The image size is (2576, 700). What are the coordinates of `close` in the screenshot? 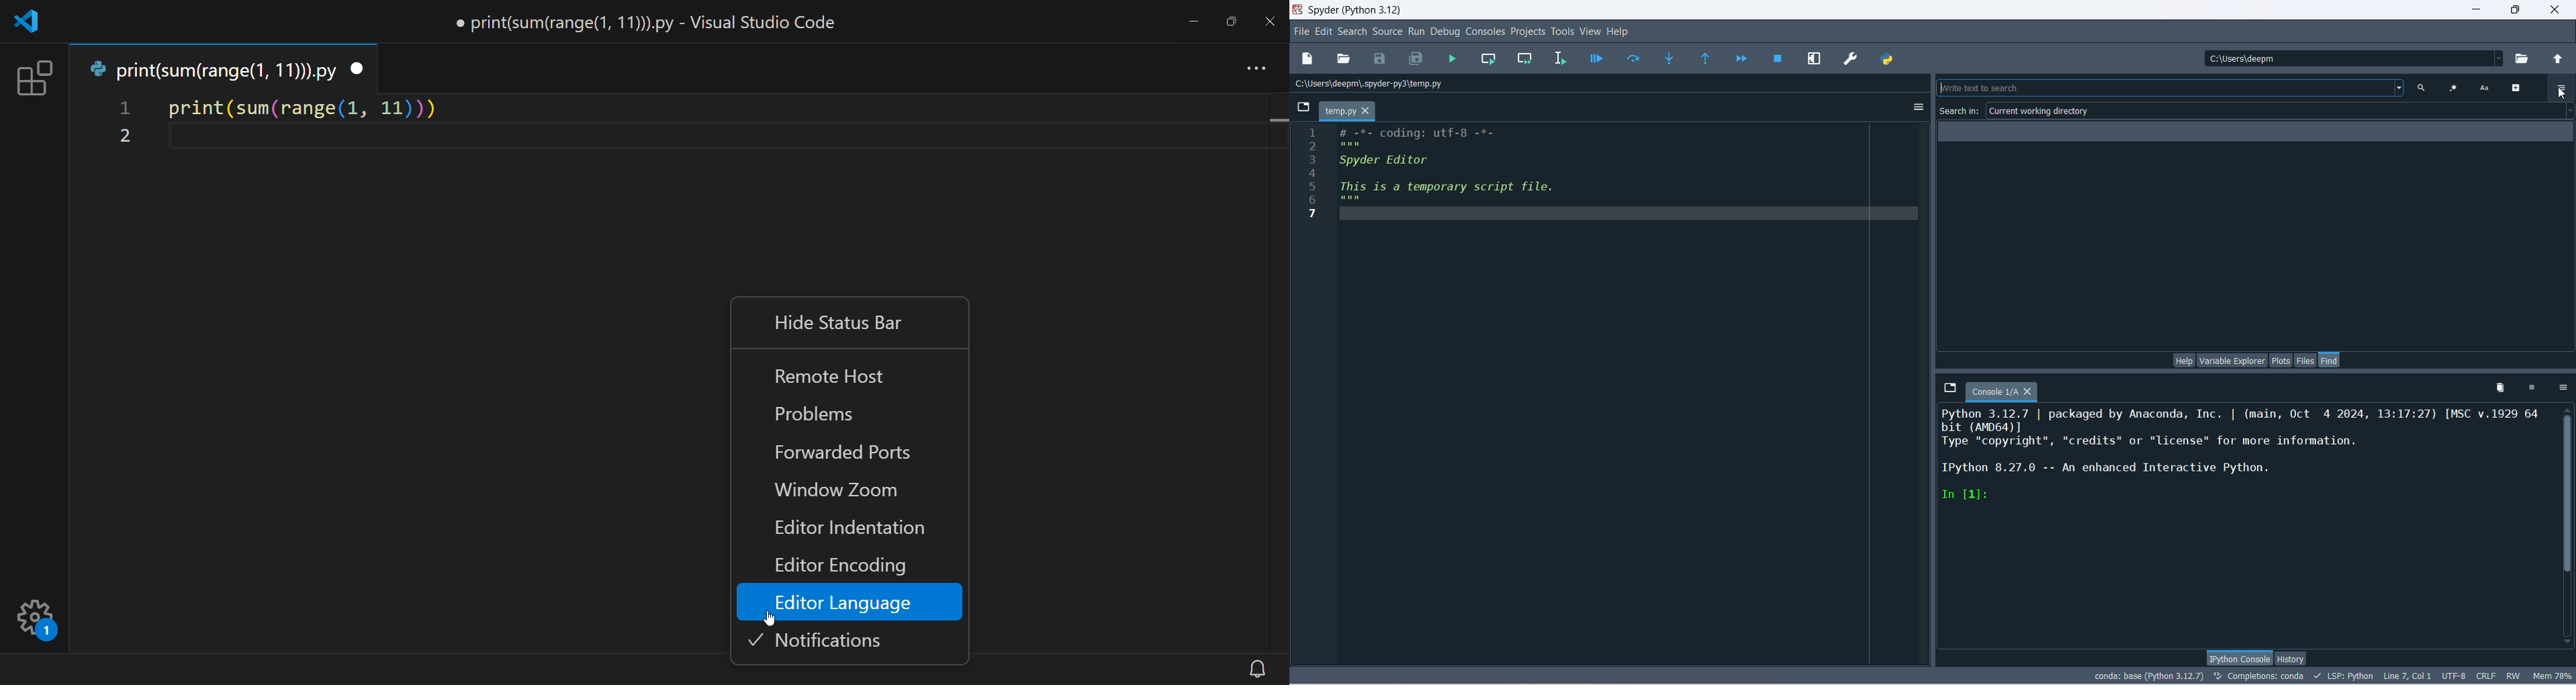 It's located at (1269, 19).